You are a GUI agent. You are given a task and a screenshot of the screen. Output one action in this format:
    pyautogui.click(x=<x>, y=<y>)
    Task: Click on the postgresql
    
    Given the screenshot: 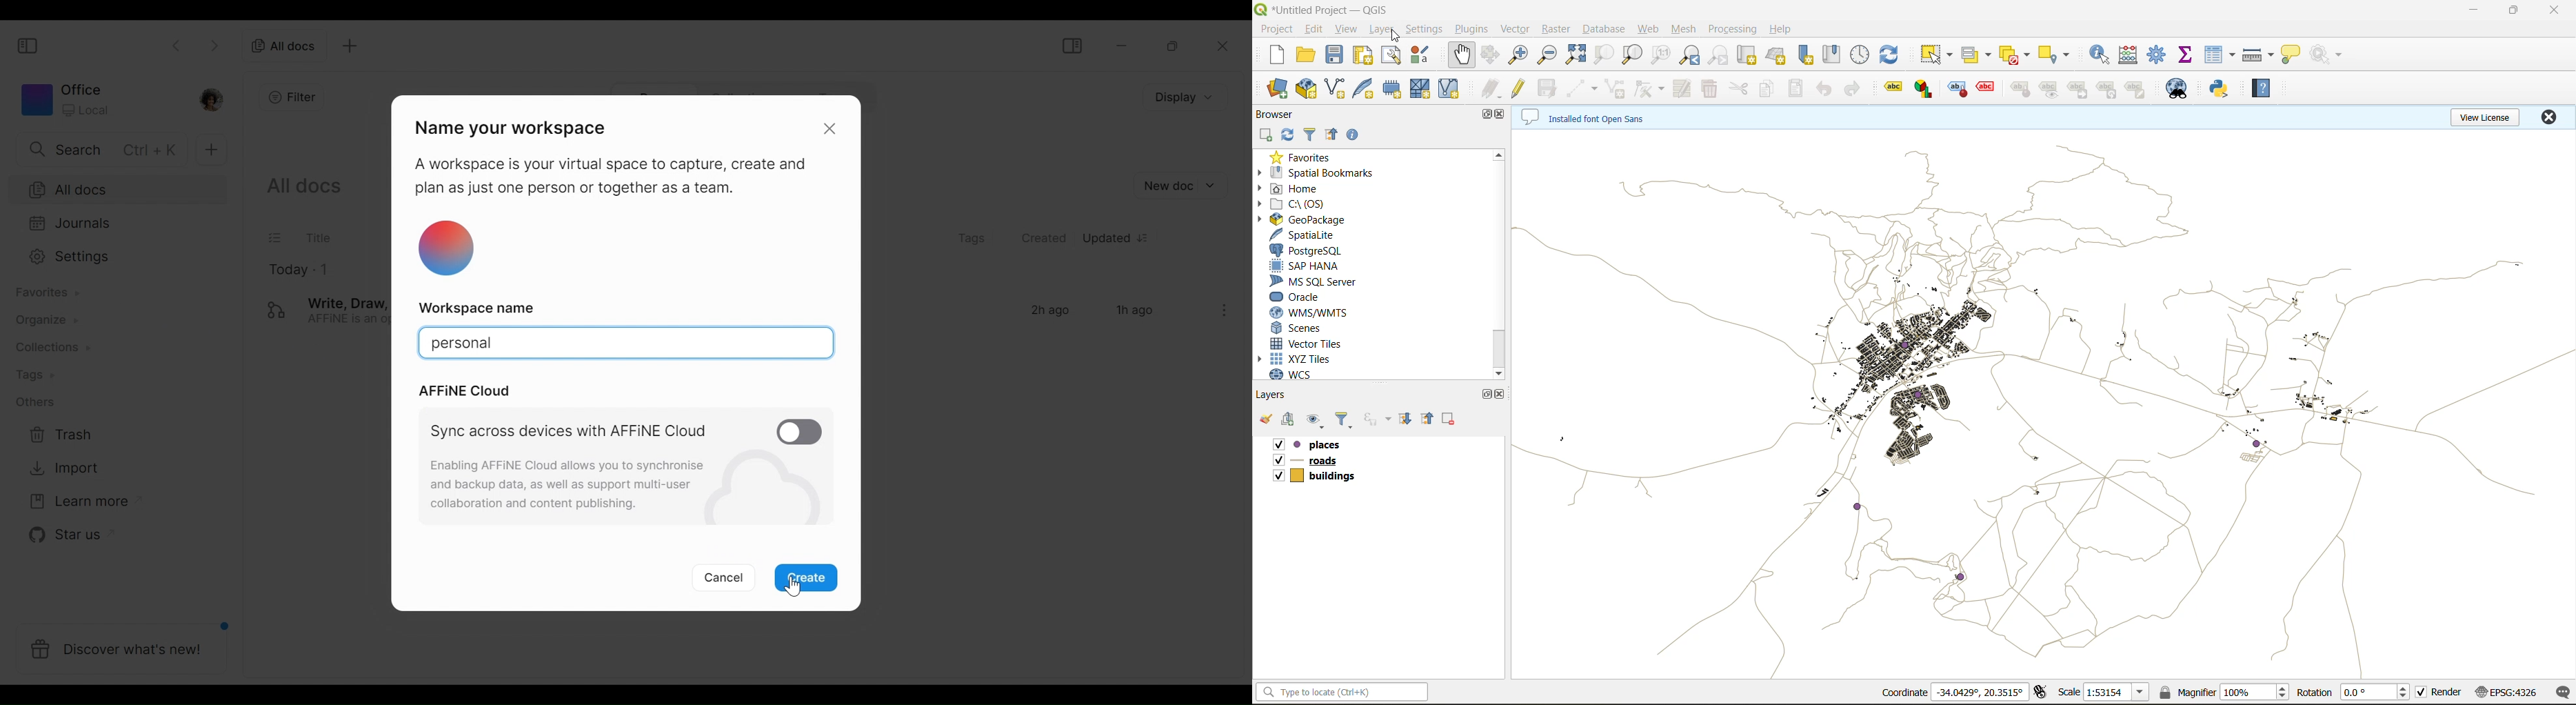 What is the action you would take?
    pyautogui.click(x=1318, y=250)
    